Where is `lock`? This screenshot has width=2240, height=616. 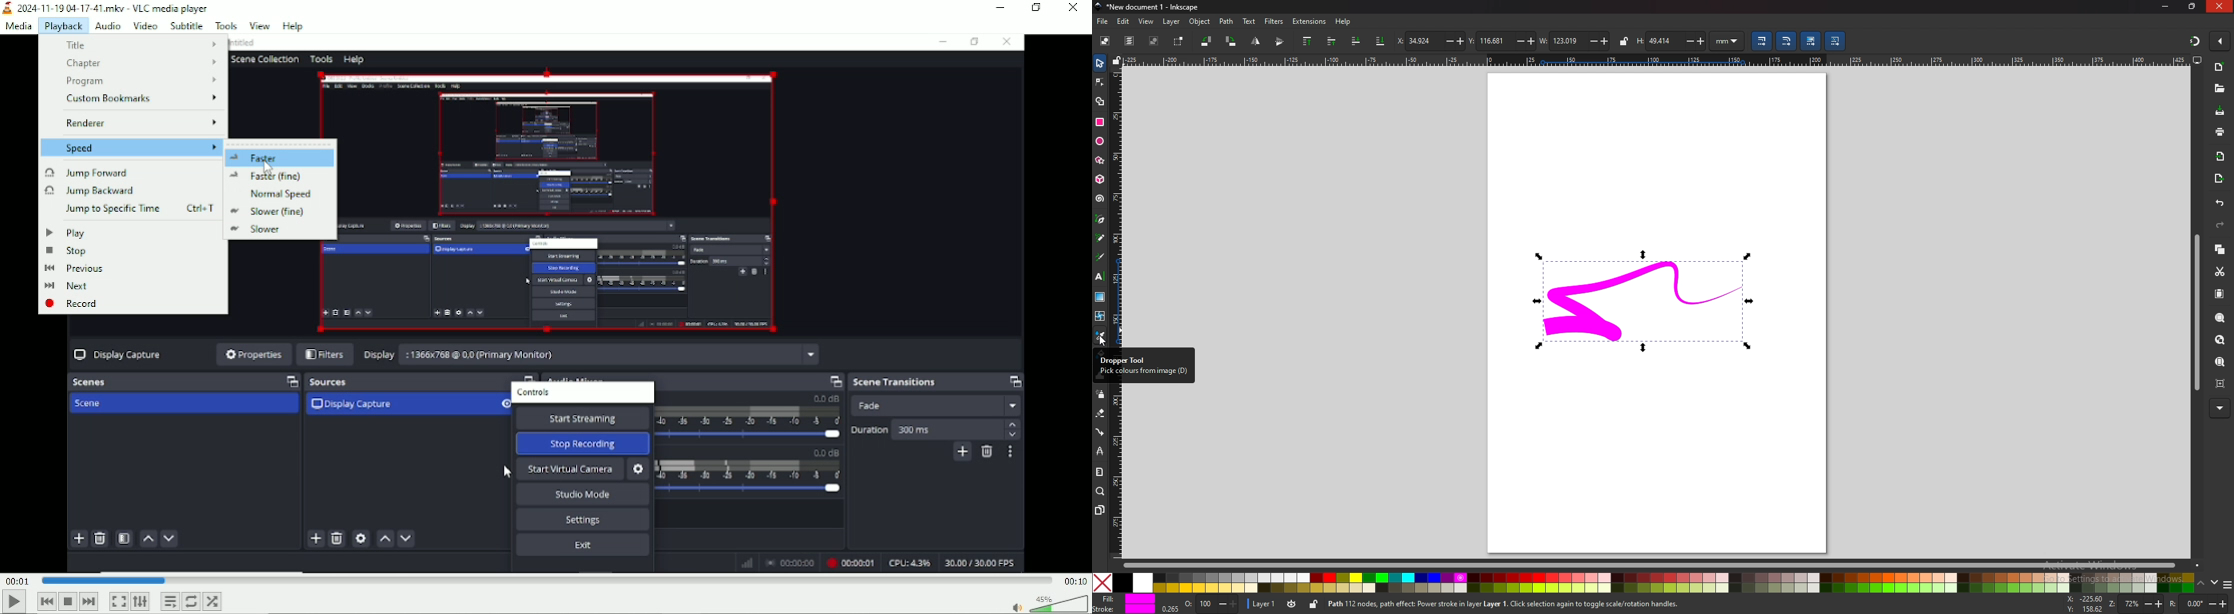
lock is located at coordinates (1625, 42).